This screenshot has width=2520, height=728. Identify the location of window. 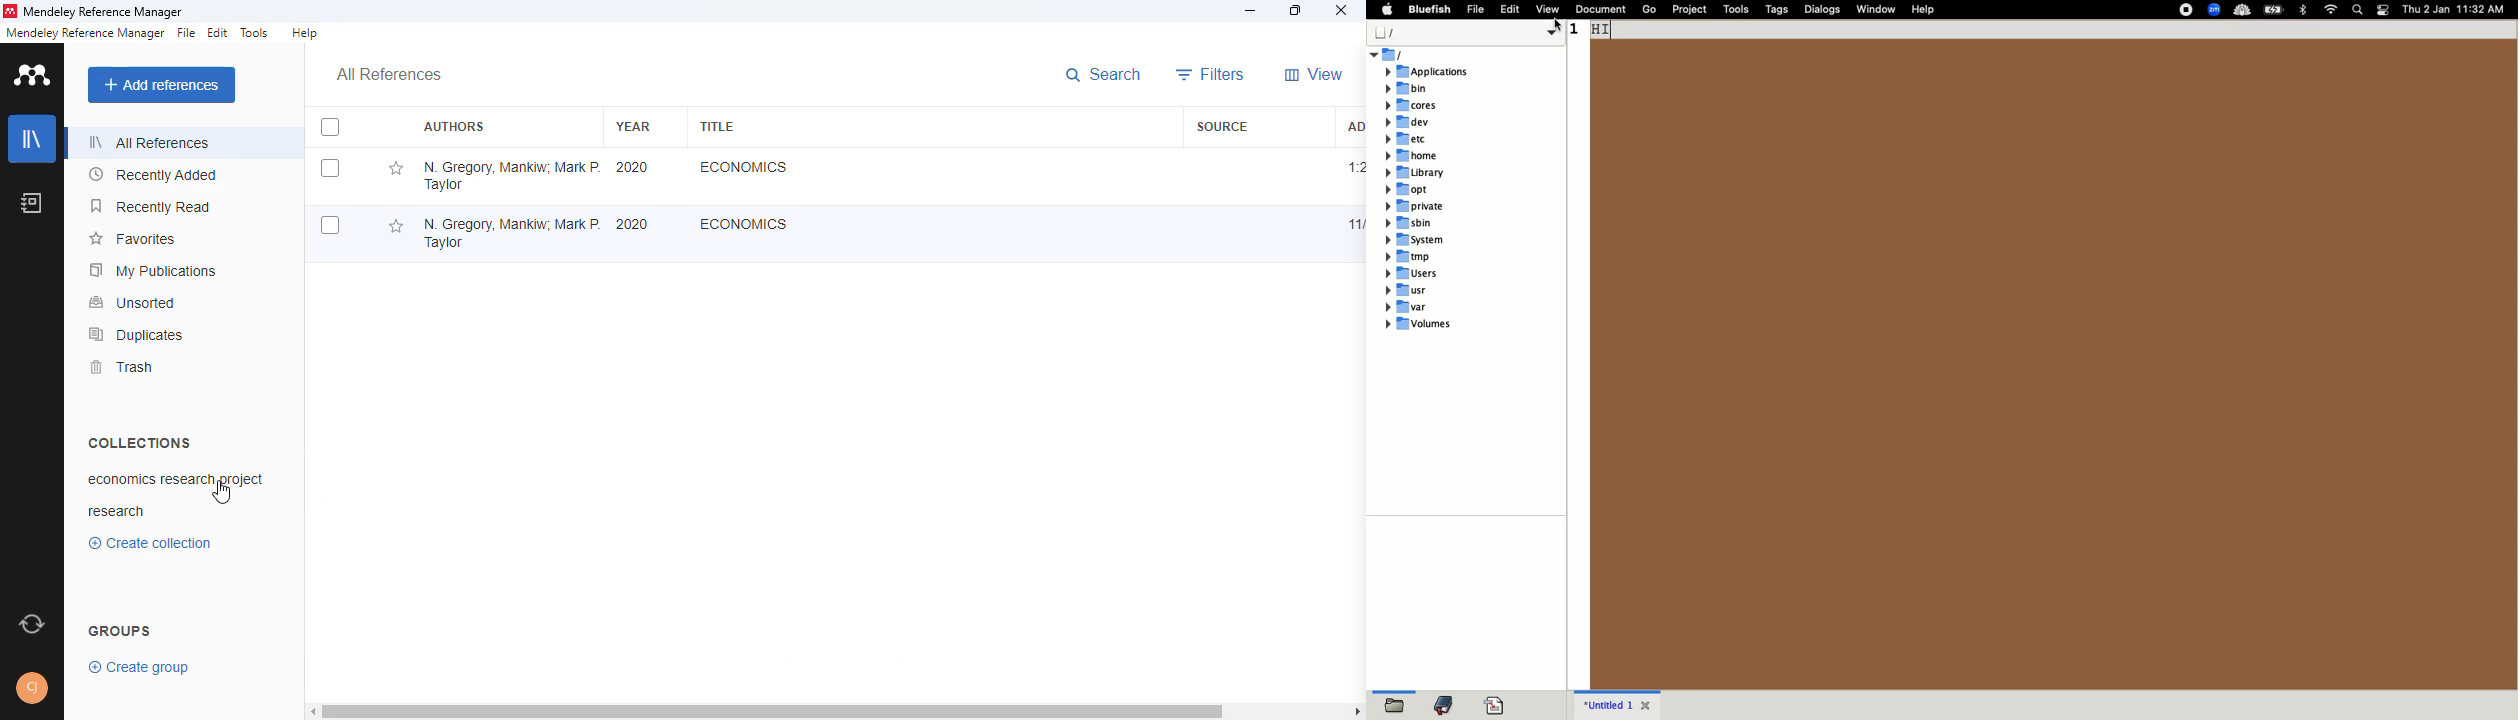
(1877, 9).